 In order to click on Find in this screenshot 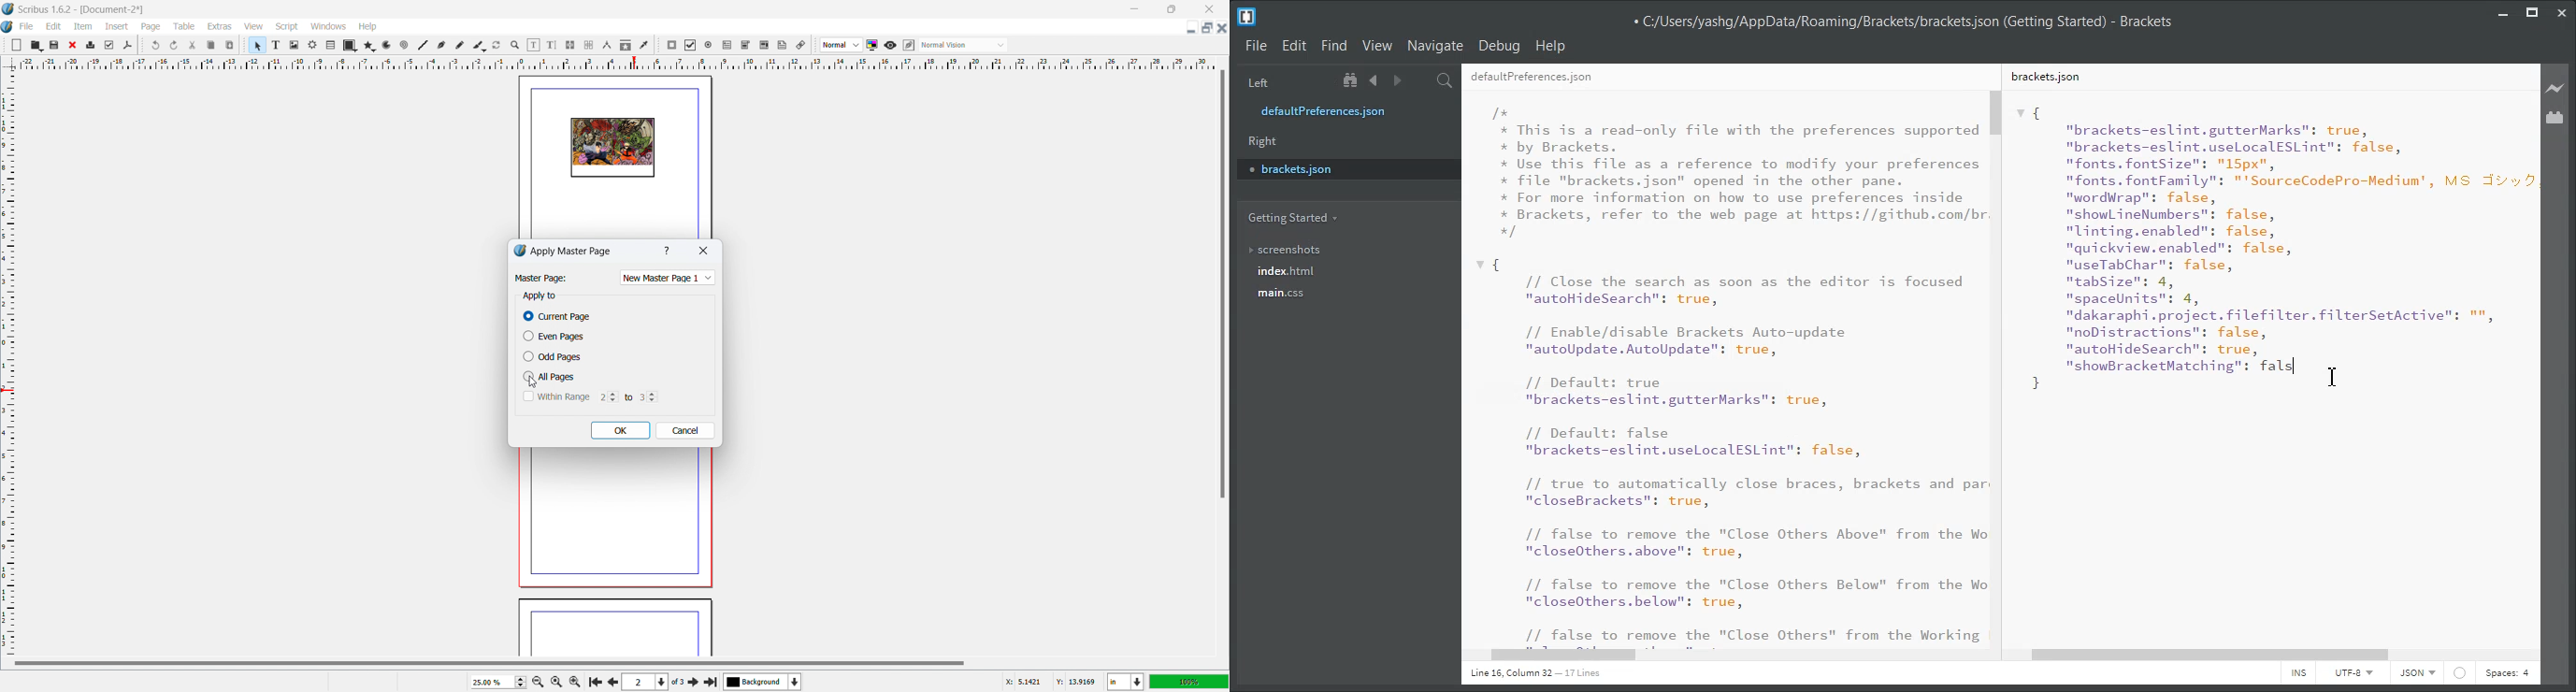, I will do `click(1334, 46)`.